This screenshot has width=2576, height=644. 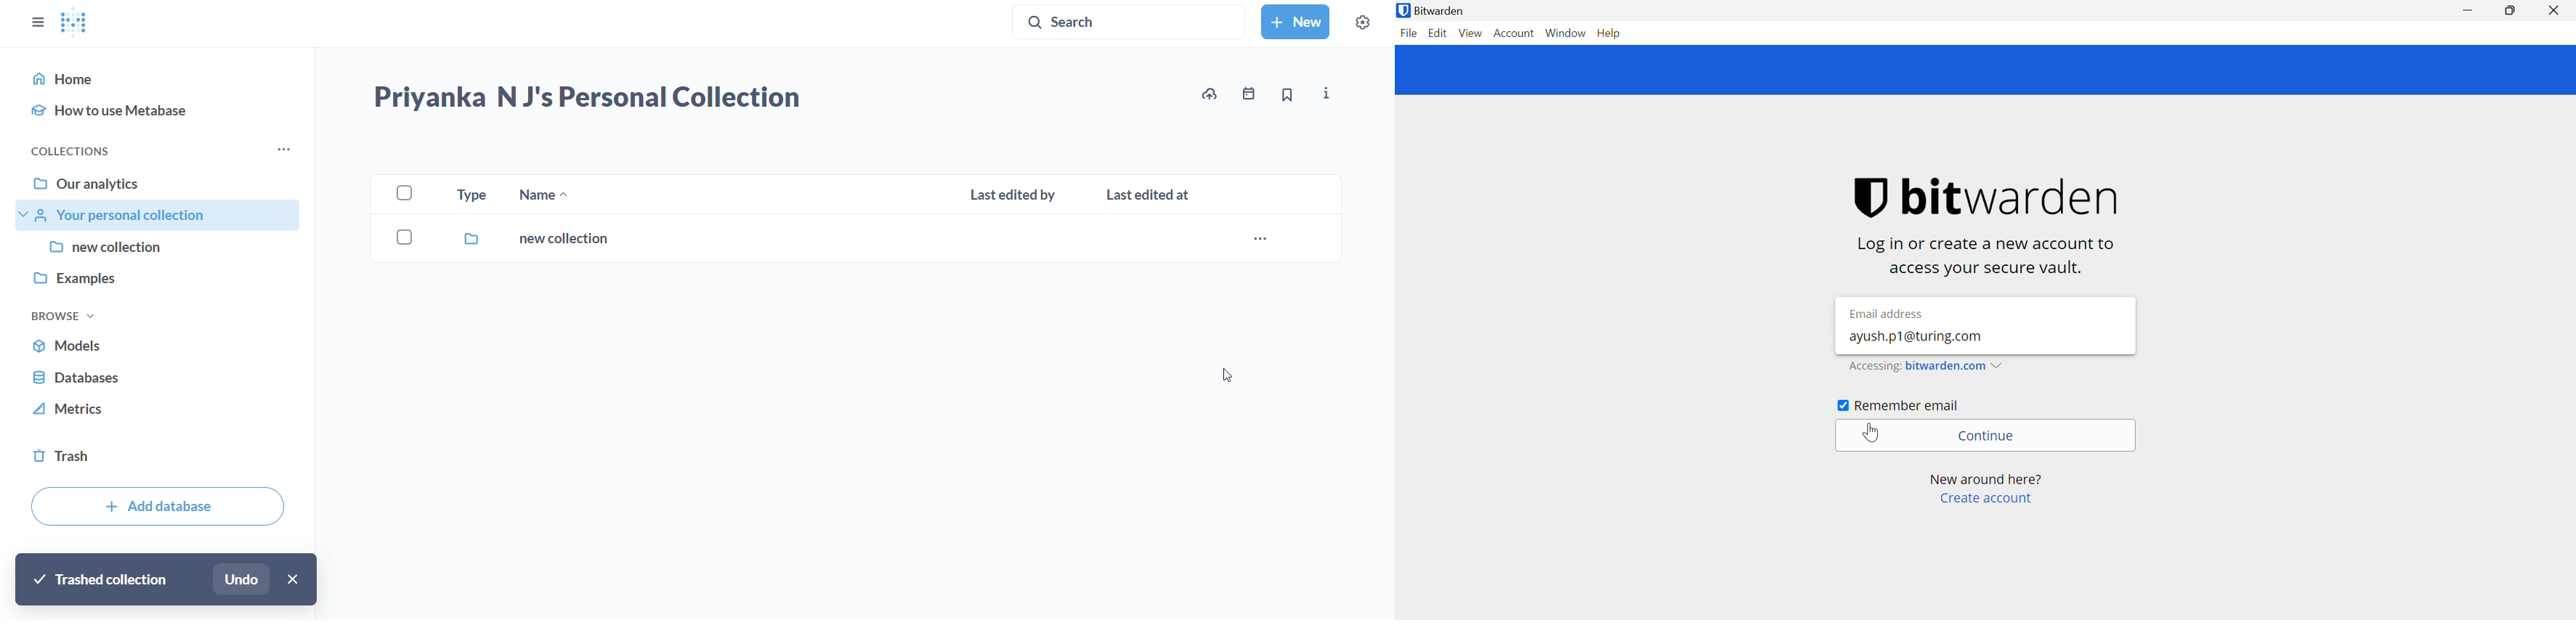 I want to click on browse, so click(x=76, y=316).